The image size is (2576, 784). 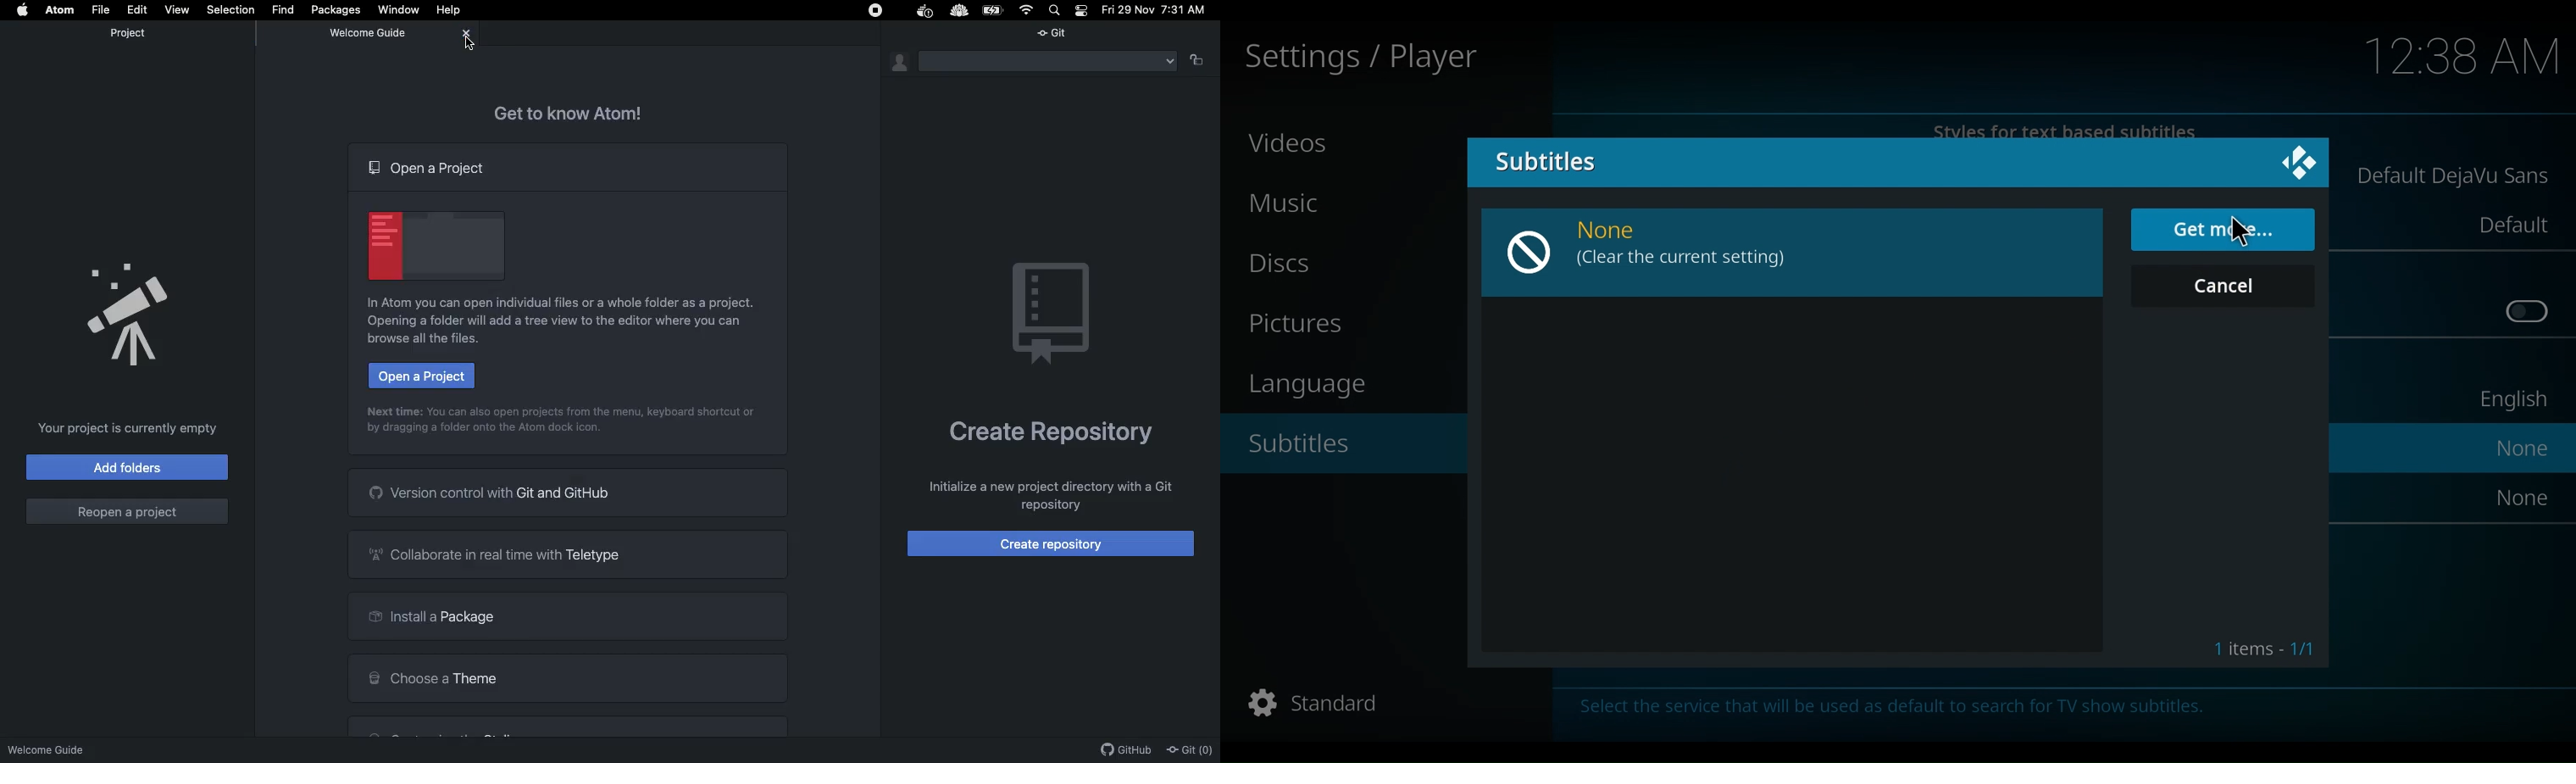 What do you see at coordinates (2226, 285) in the screenshot?
I see `Cancel` at bounding box center [2226, 285].